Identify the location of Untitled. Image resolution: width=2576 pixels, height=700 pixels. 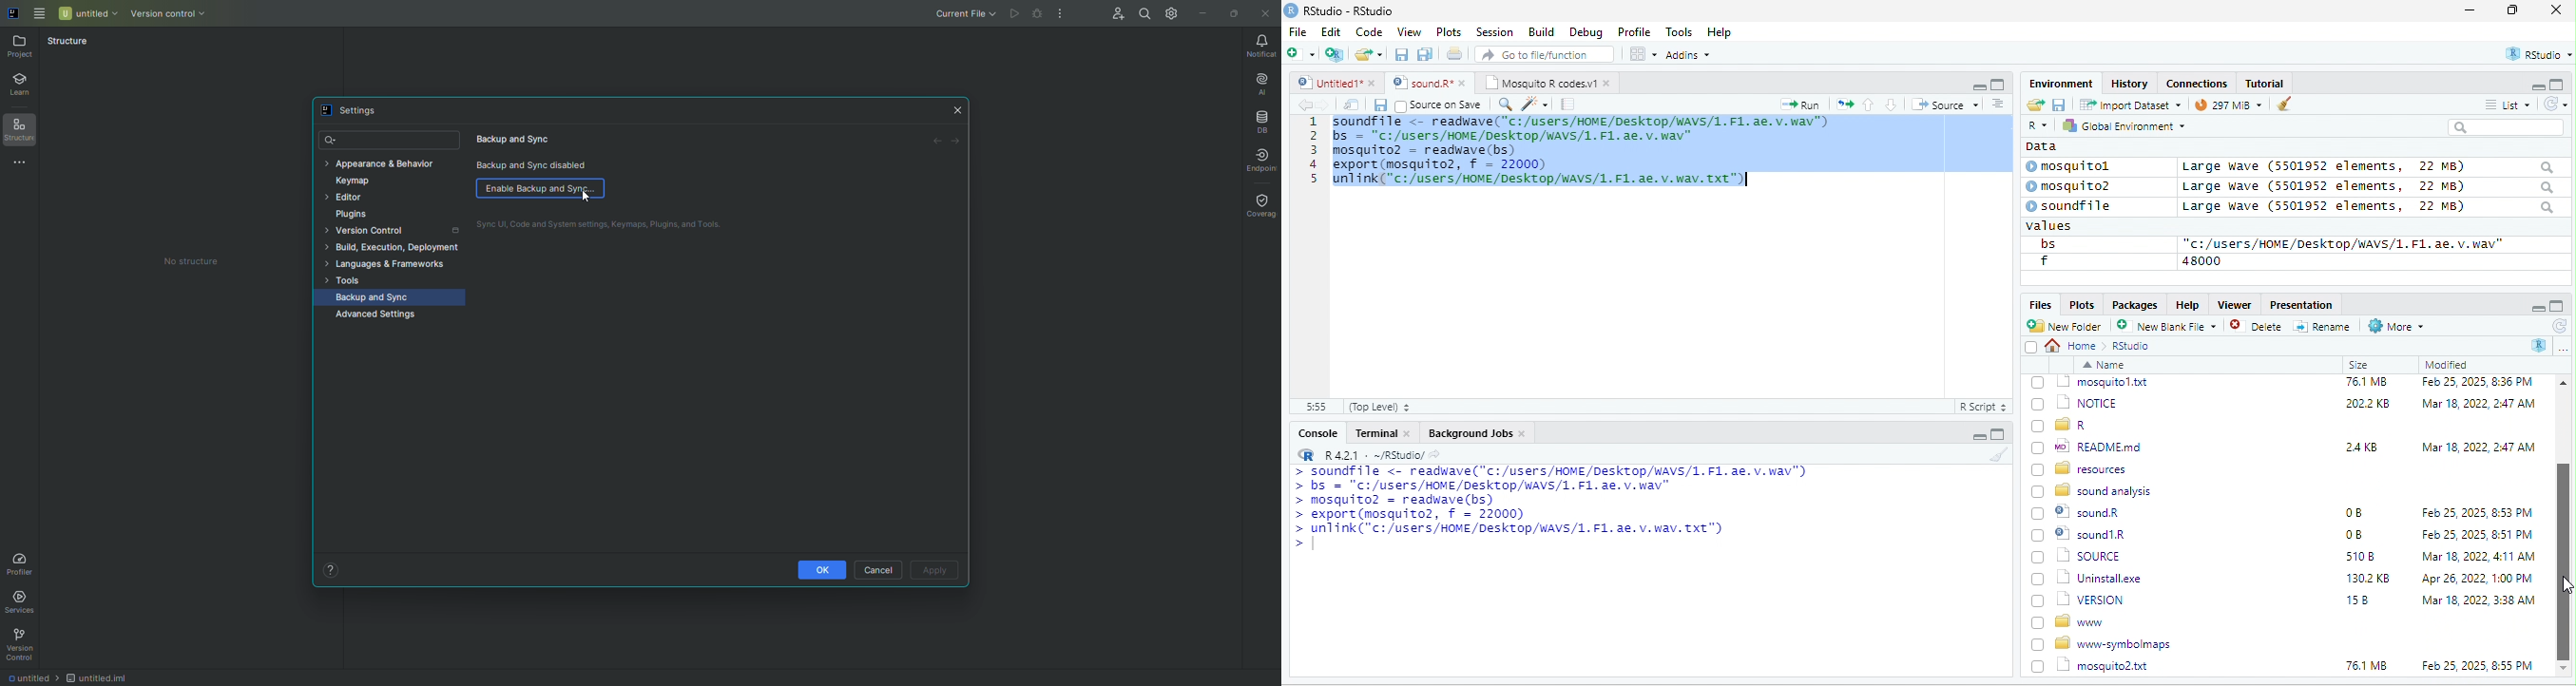
(89, 13).